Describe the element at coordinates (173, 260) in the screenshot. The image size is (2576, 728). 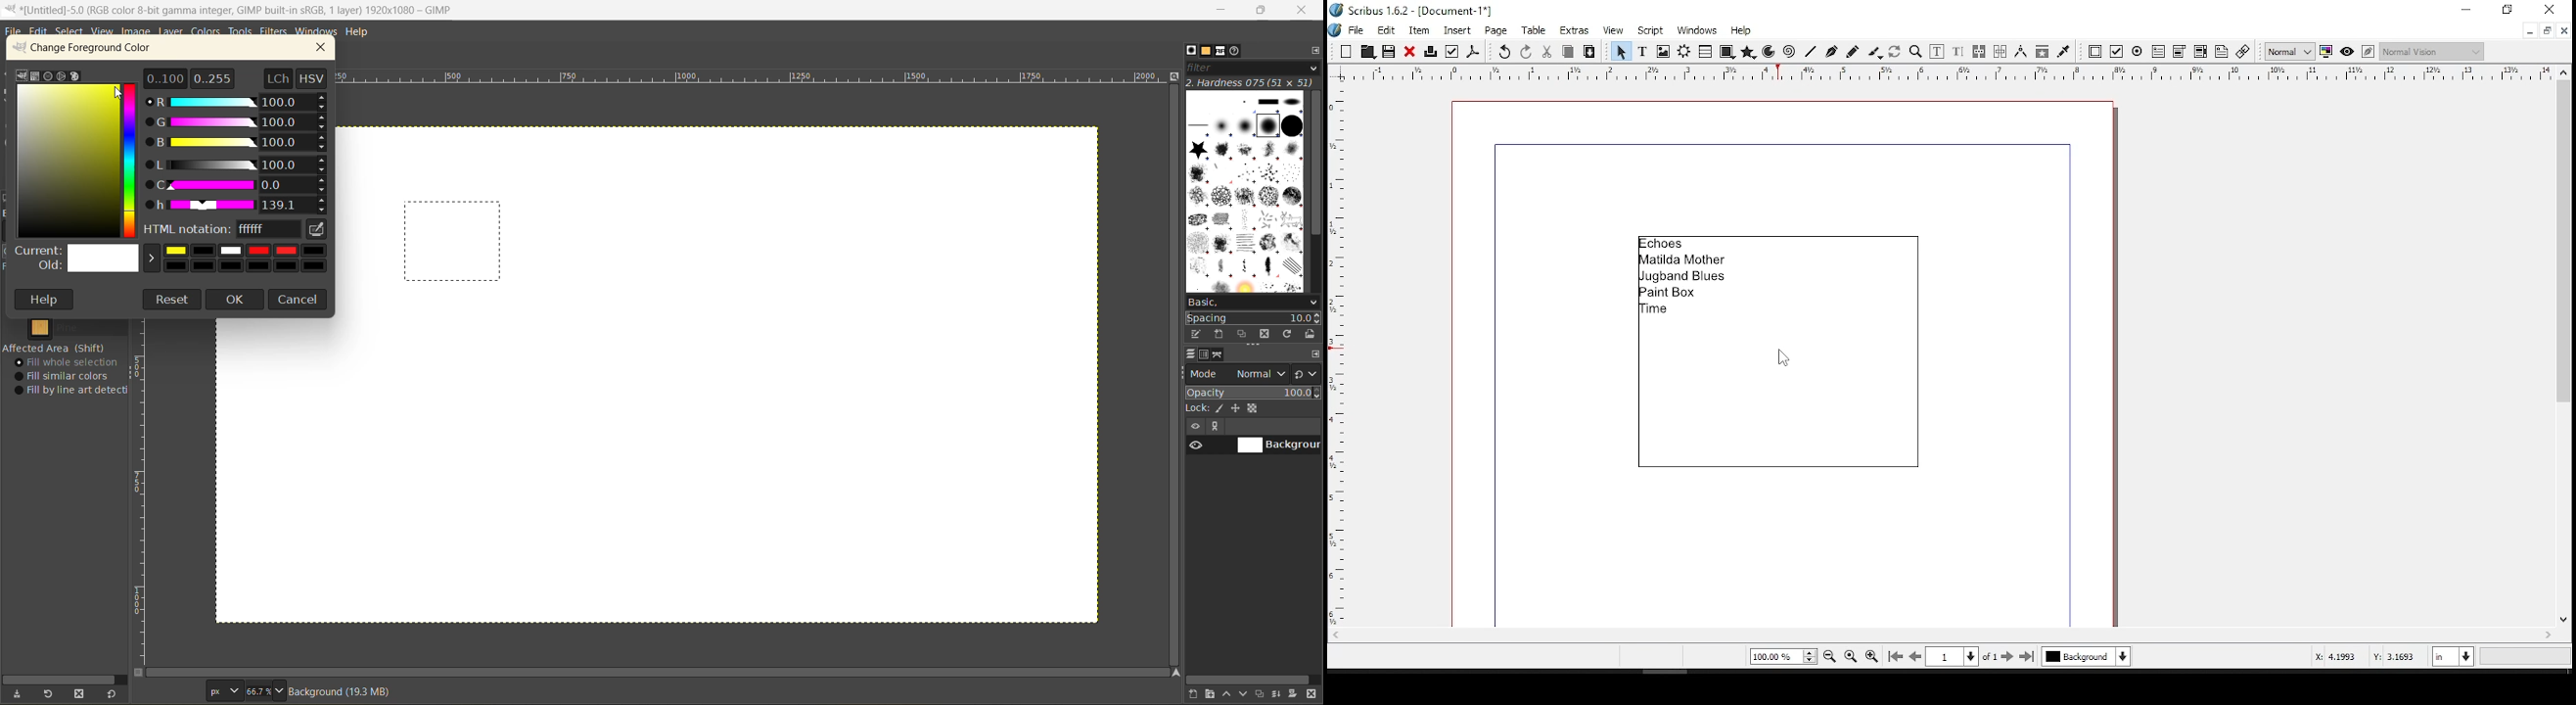
I see `current and old colors` at that location.